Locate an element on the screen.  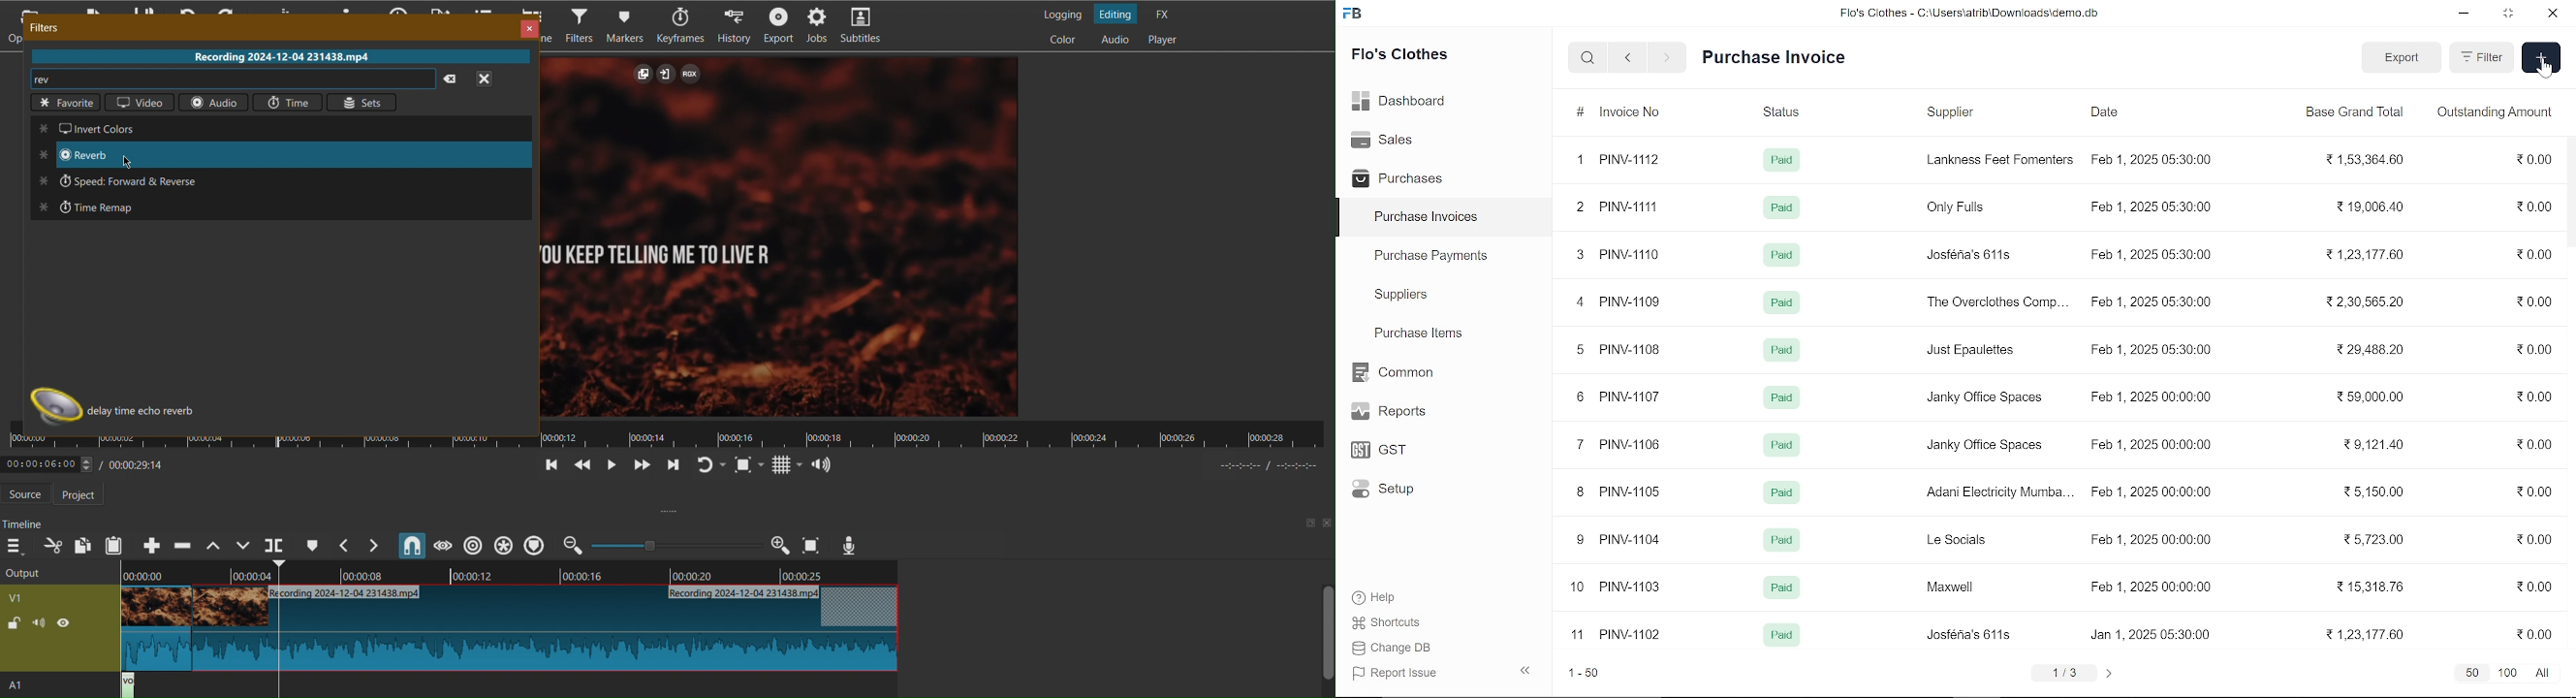
clear is located at coordinates (452, 79).